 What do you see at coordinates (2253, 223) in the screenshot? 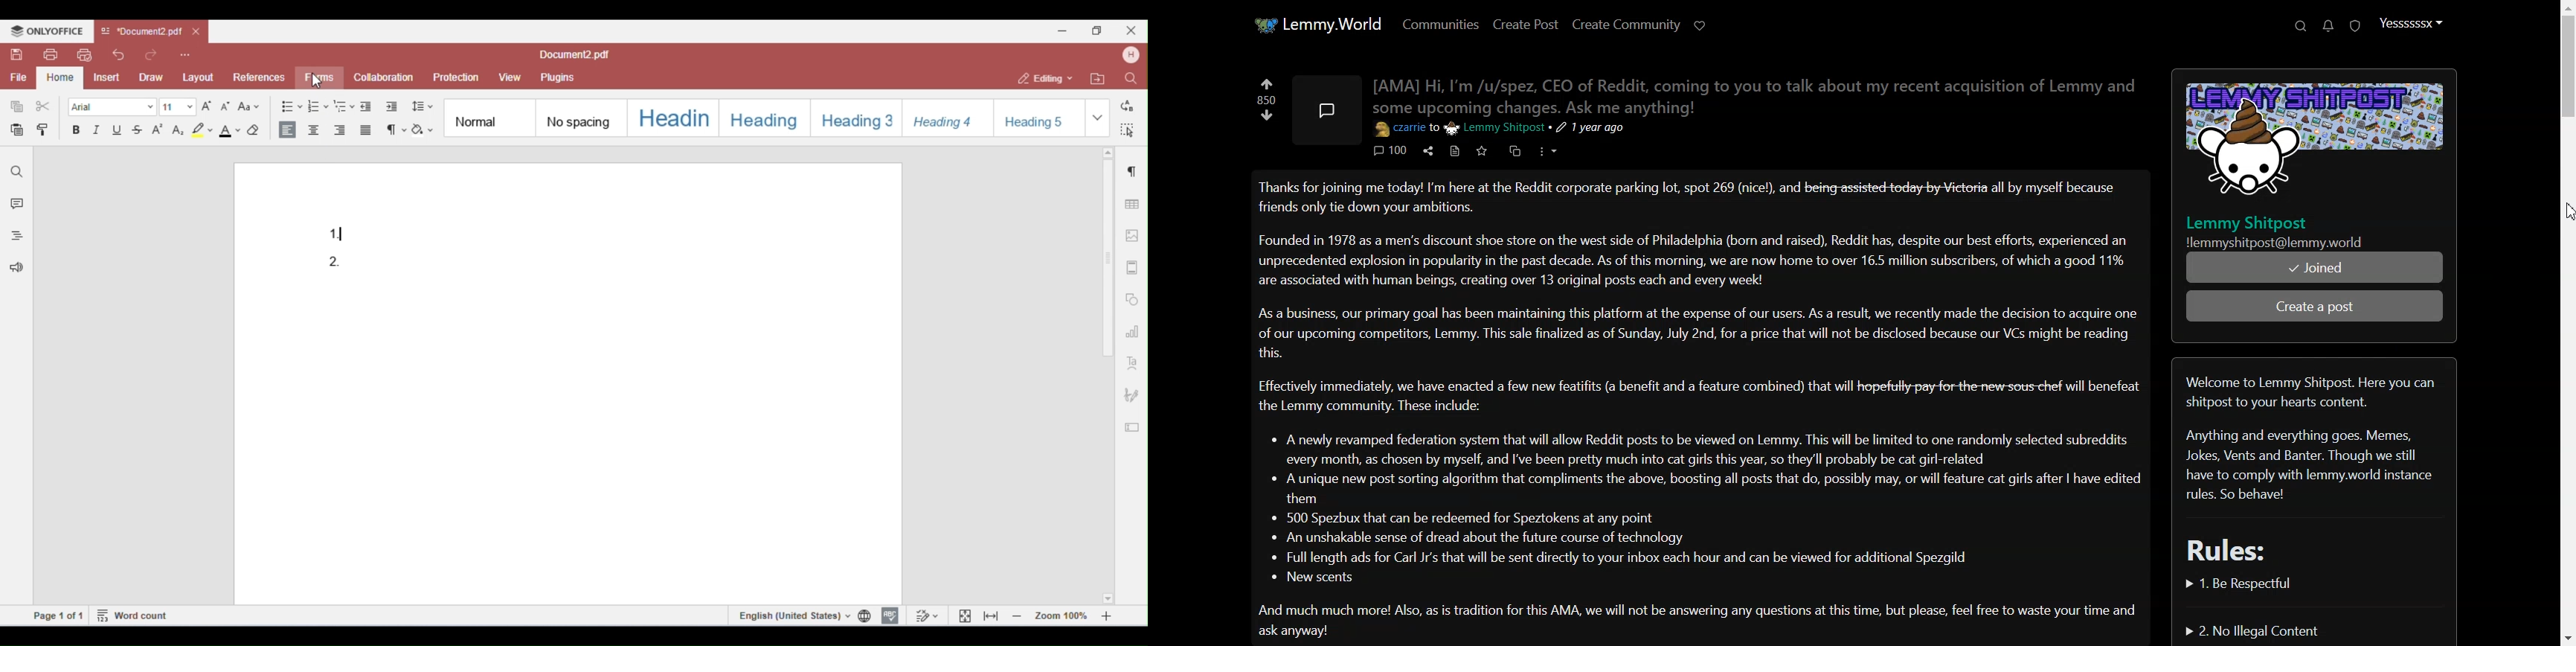
I see `Lemmy Shitpost` at bounding box center [2253, 223].